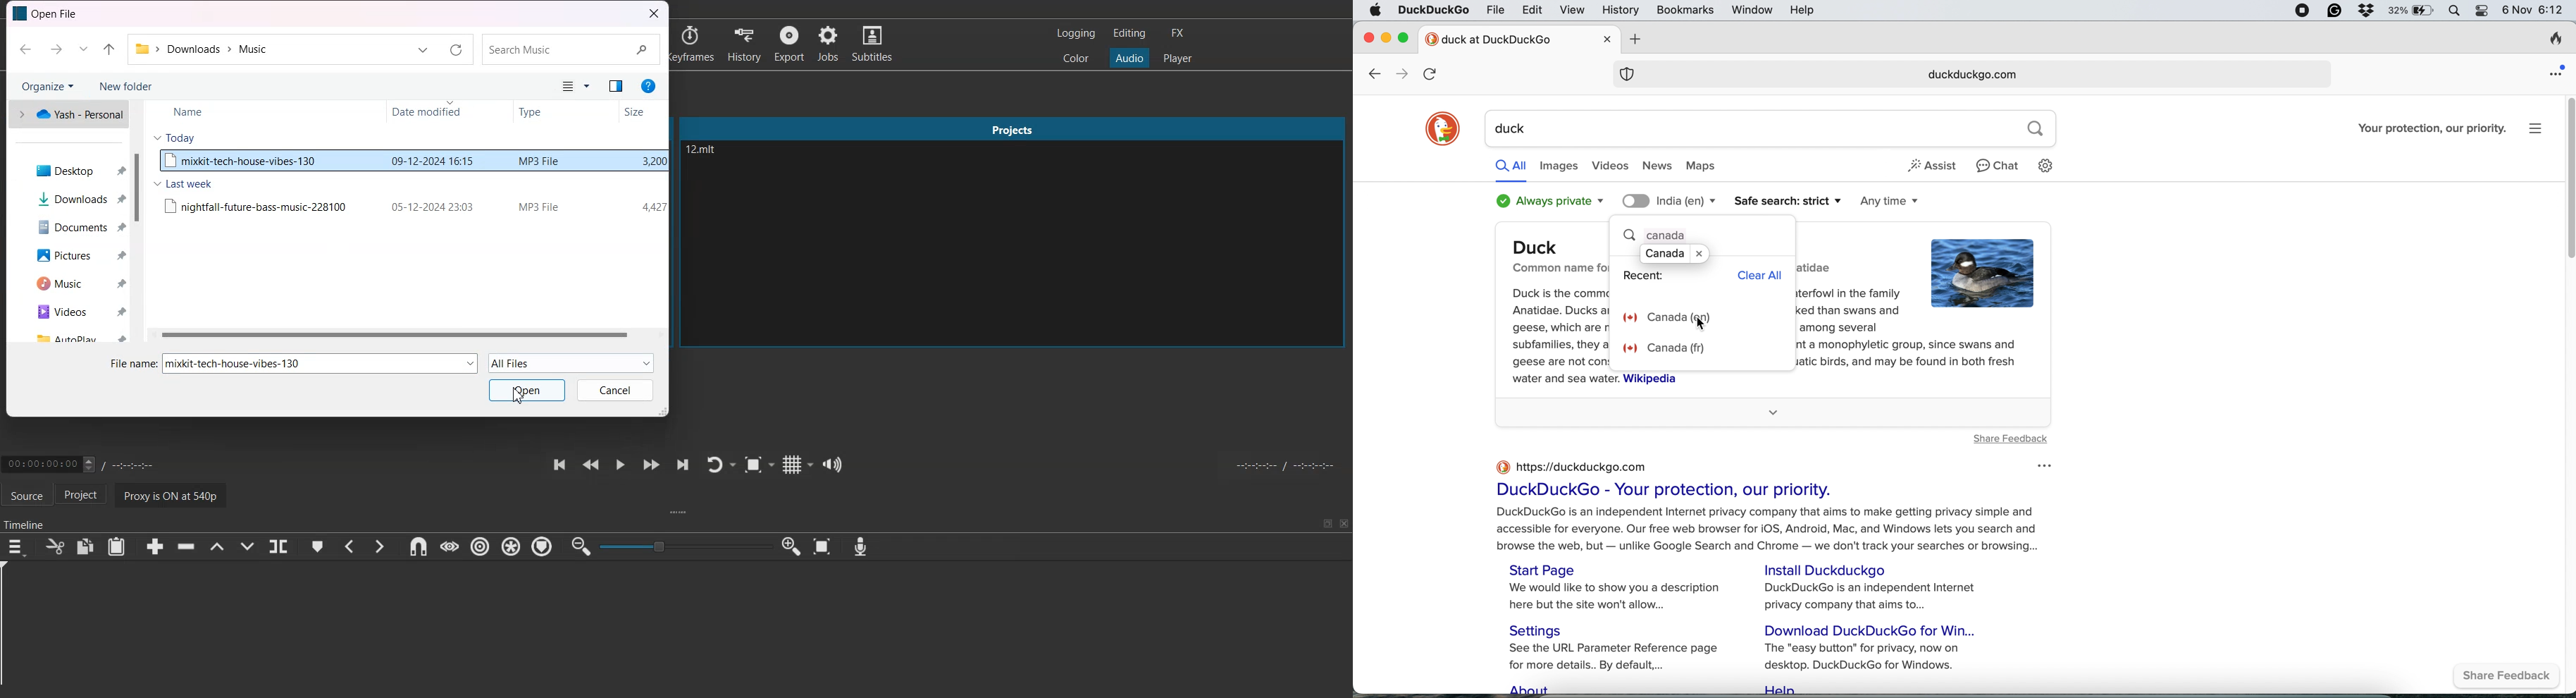 The image size is (2576, 700). I want to click on Today, so click(175, 137).